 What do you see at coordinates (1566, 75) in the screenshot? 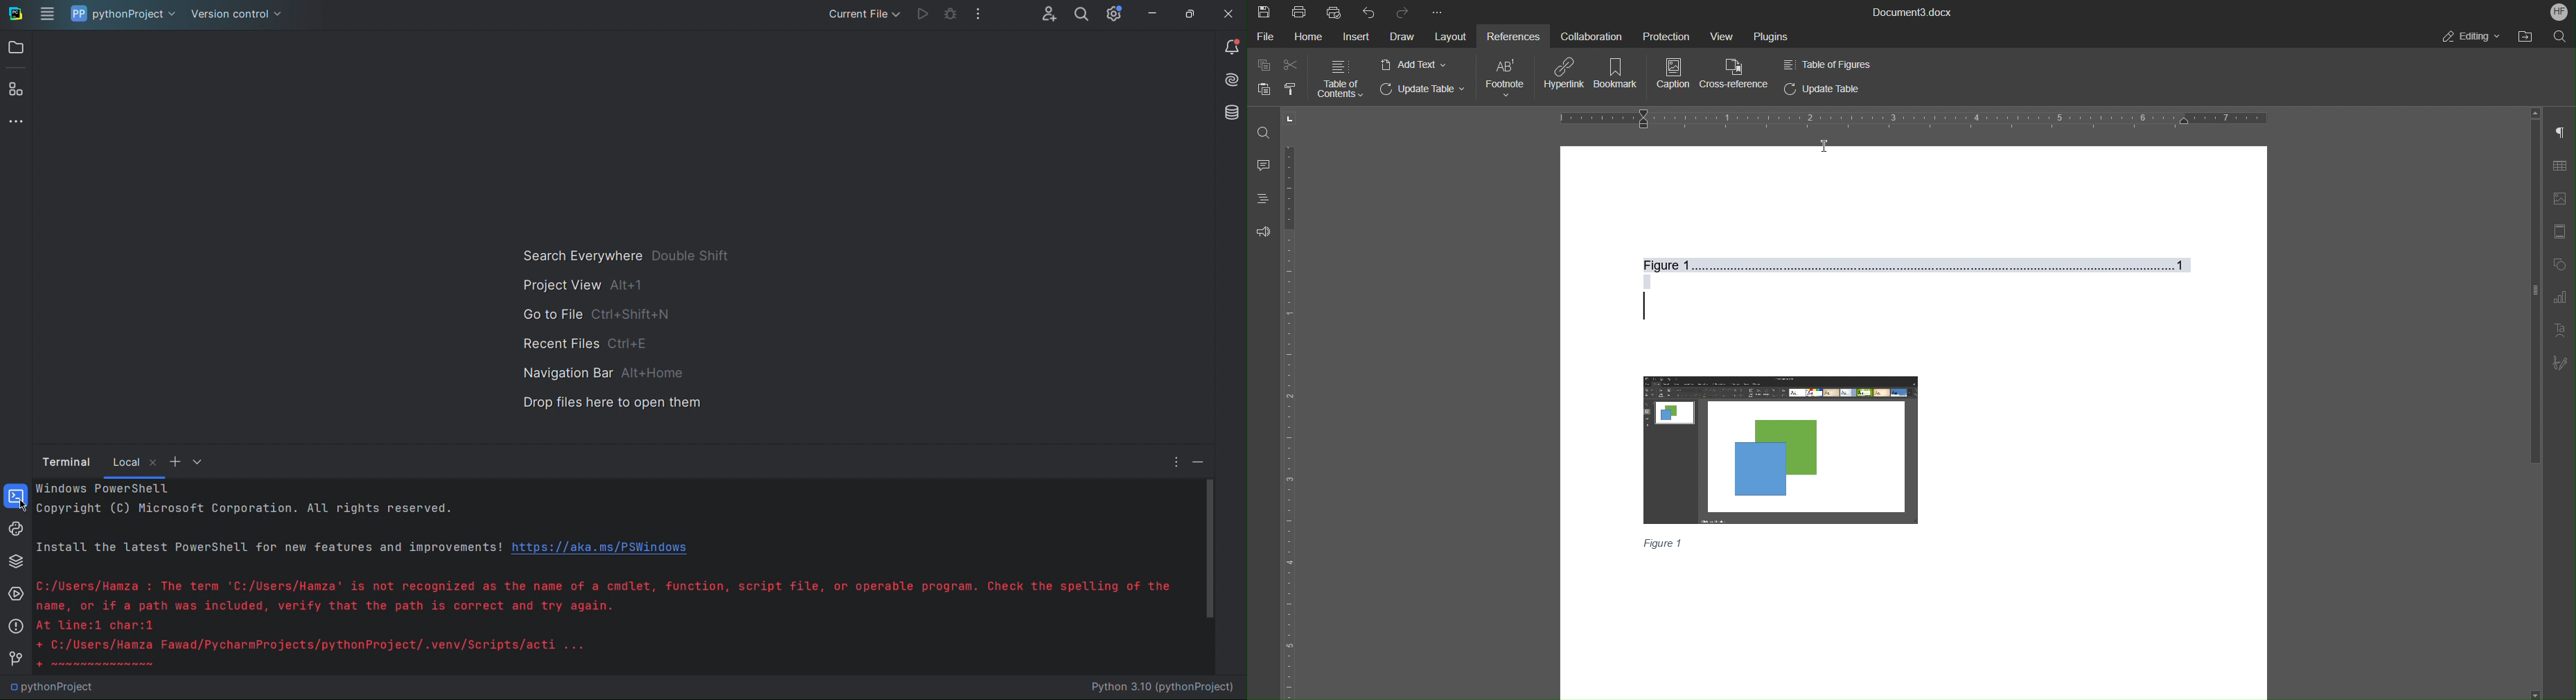
I see `Hyperlink` at bounding box center [1566, 75].